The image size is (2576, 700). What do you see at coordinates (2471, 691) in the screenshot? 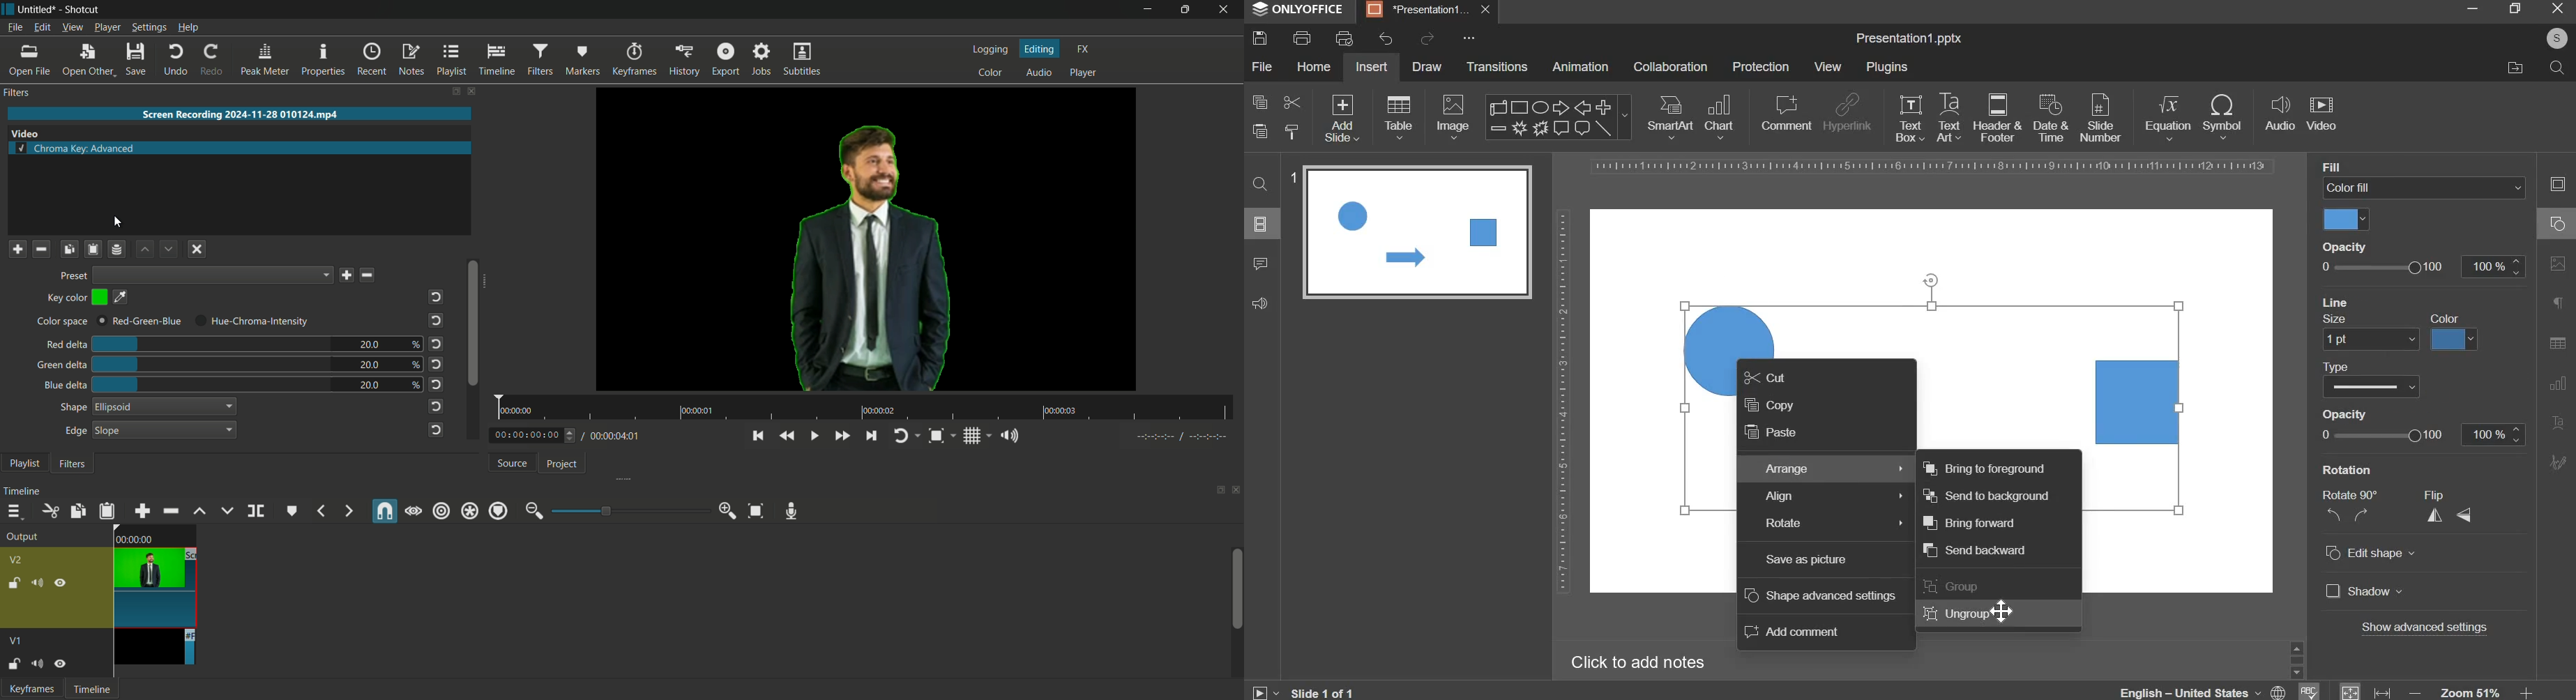
I see `zoom` at bounding box center [2471, 691].